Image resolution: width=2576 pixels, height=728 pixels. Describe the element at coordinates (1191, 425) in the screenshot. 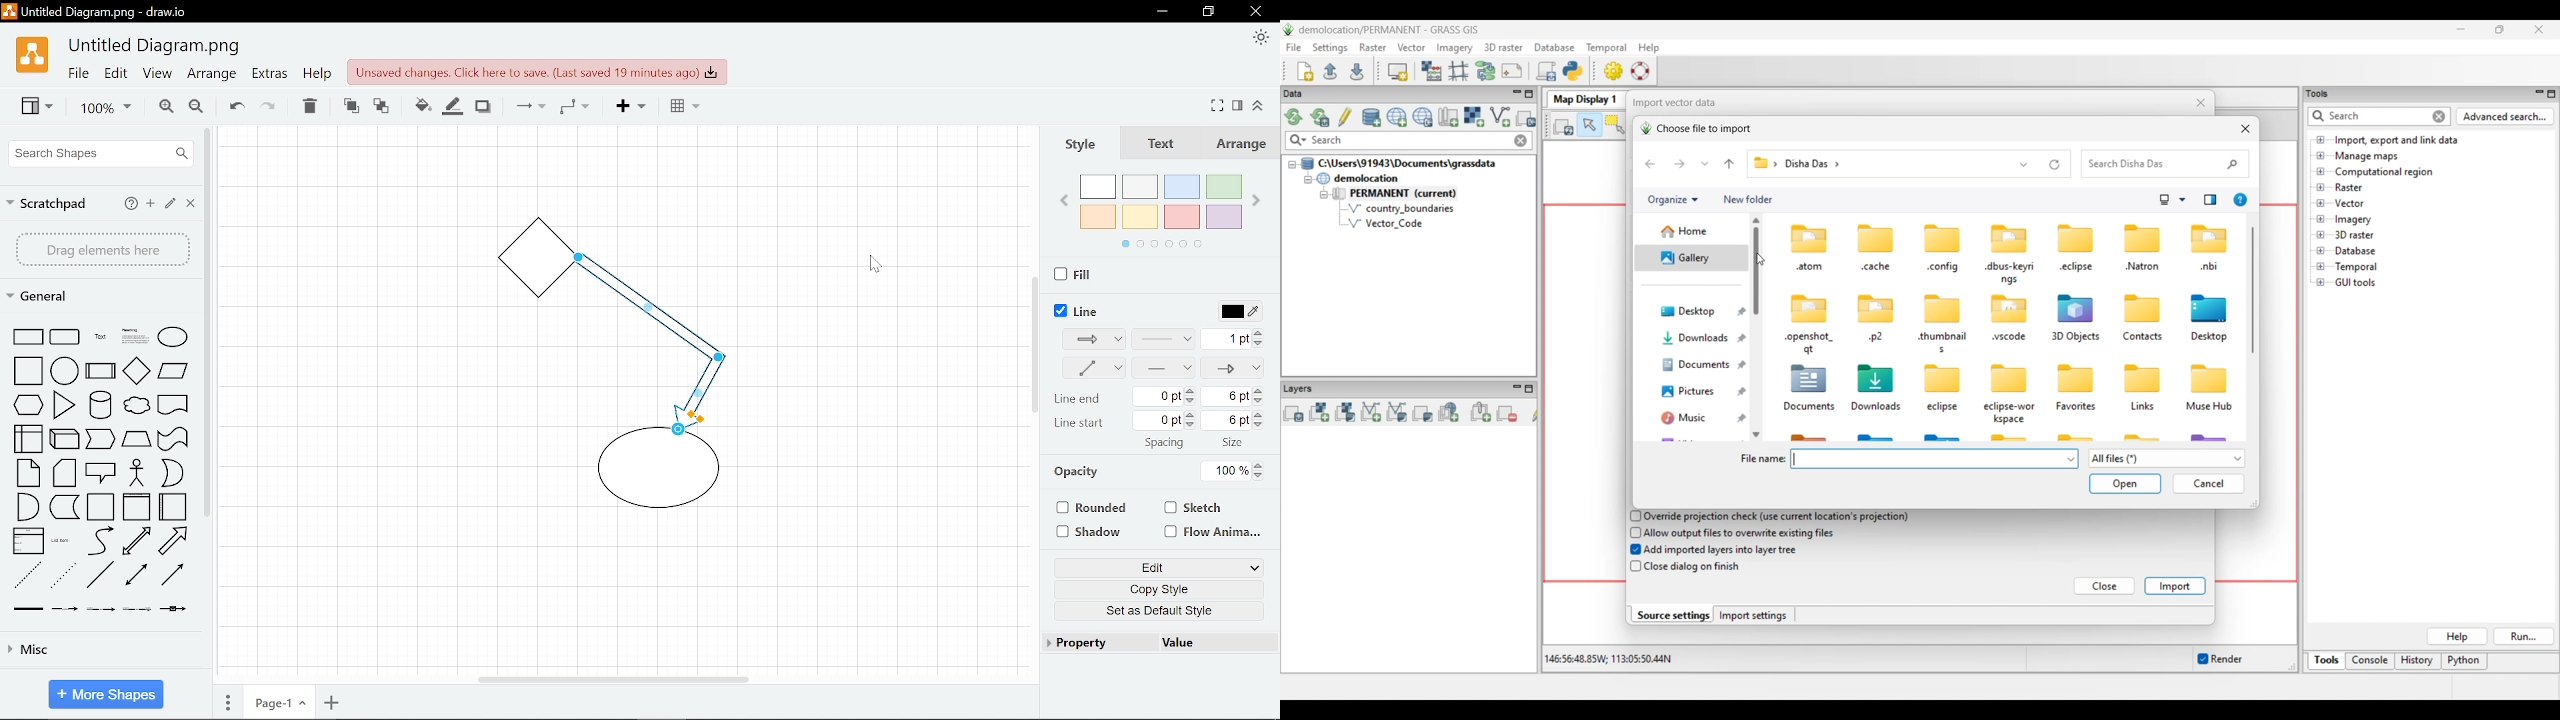

I see `decrease` at that location.